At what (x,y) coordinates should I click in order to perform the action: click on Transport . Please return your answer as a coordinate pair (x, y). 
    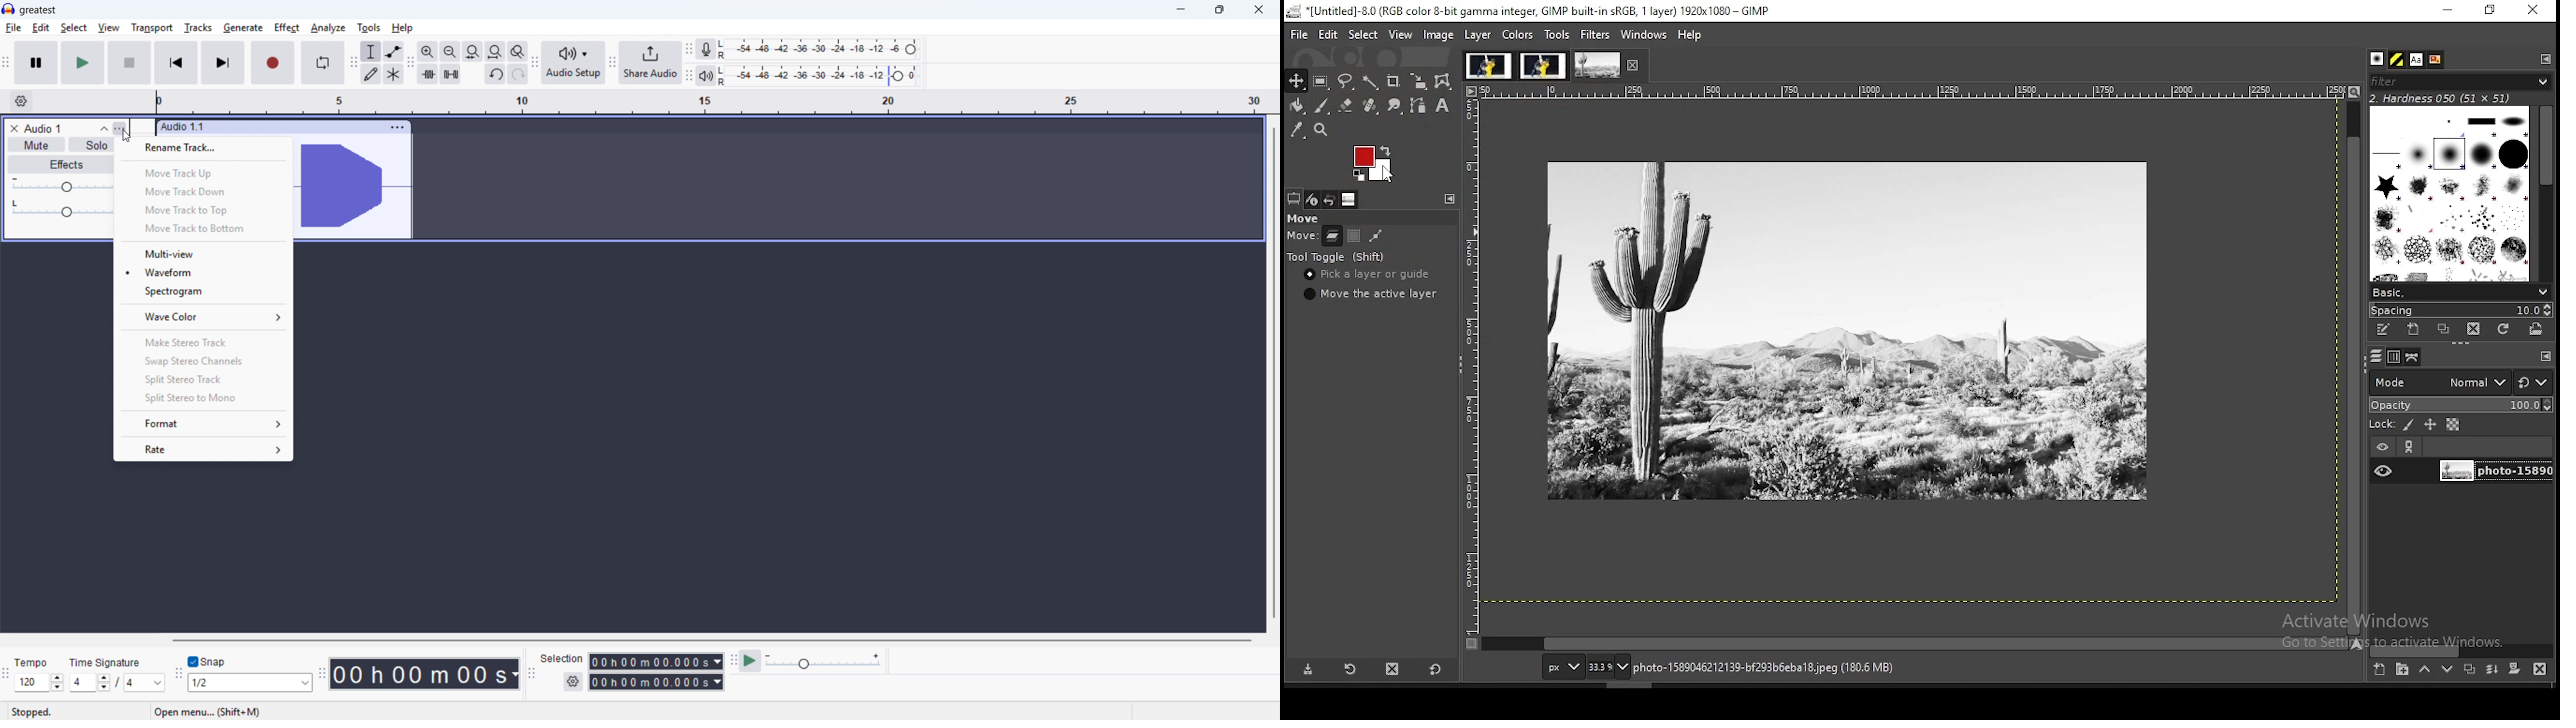
    Looking at the image, I should click on (152, 27).